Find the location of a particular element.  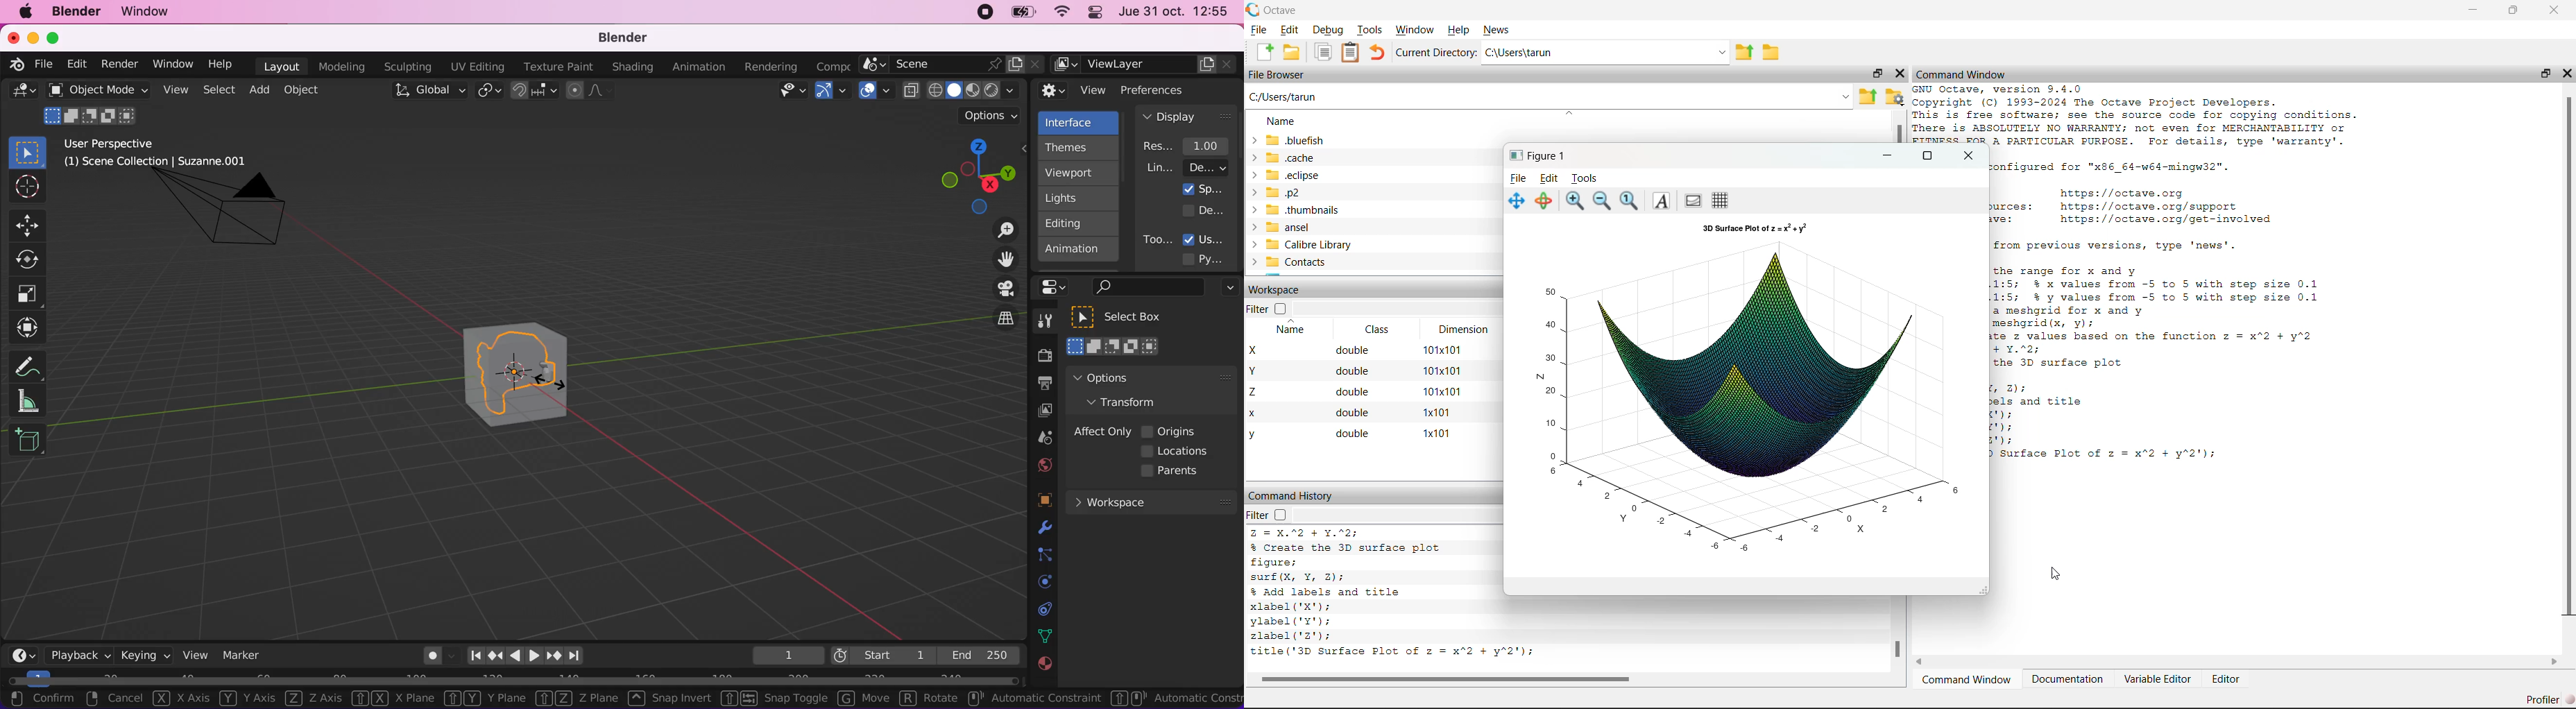

Scroll is located at coordinates (2238, 661).